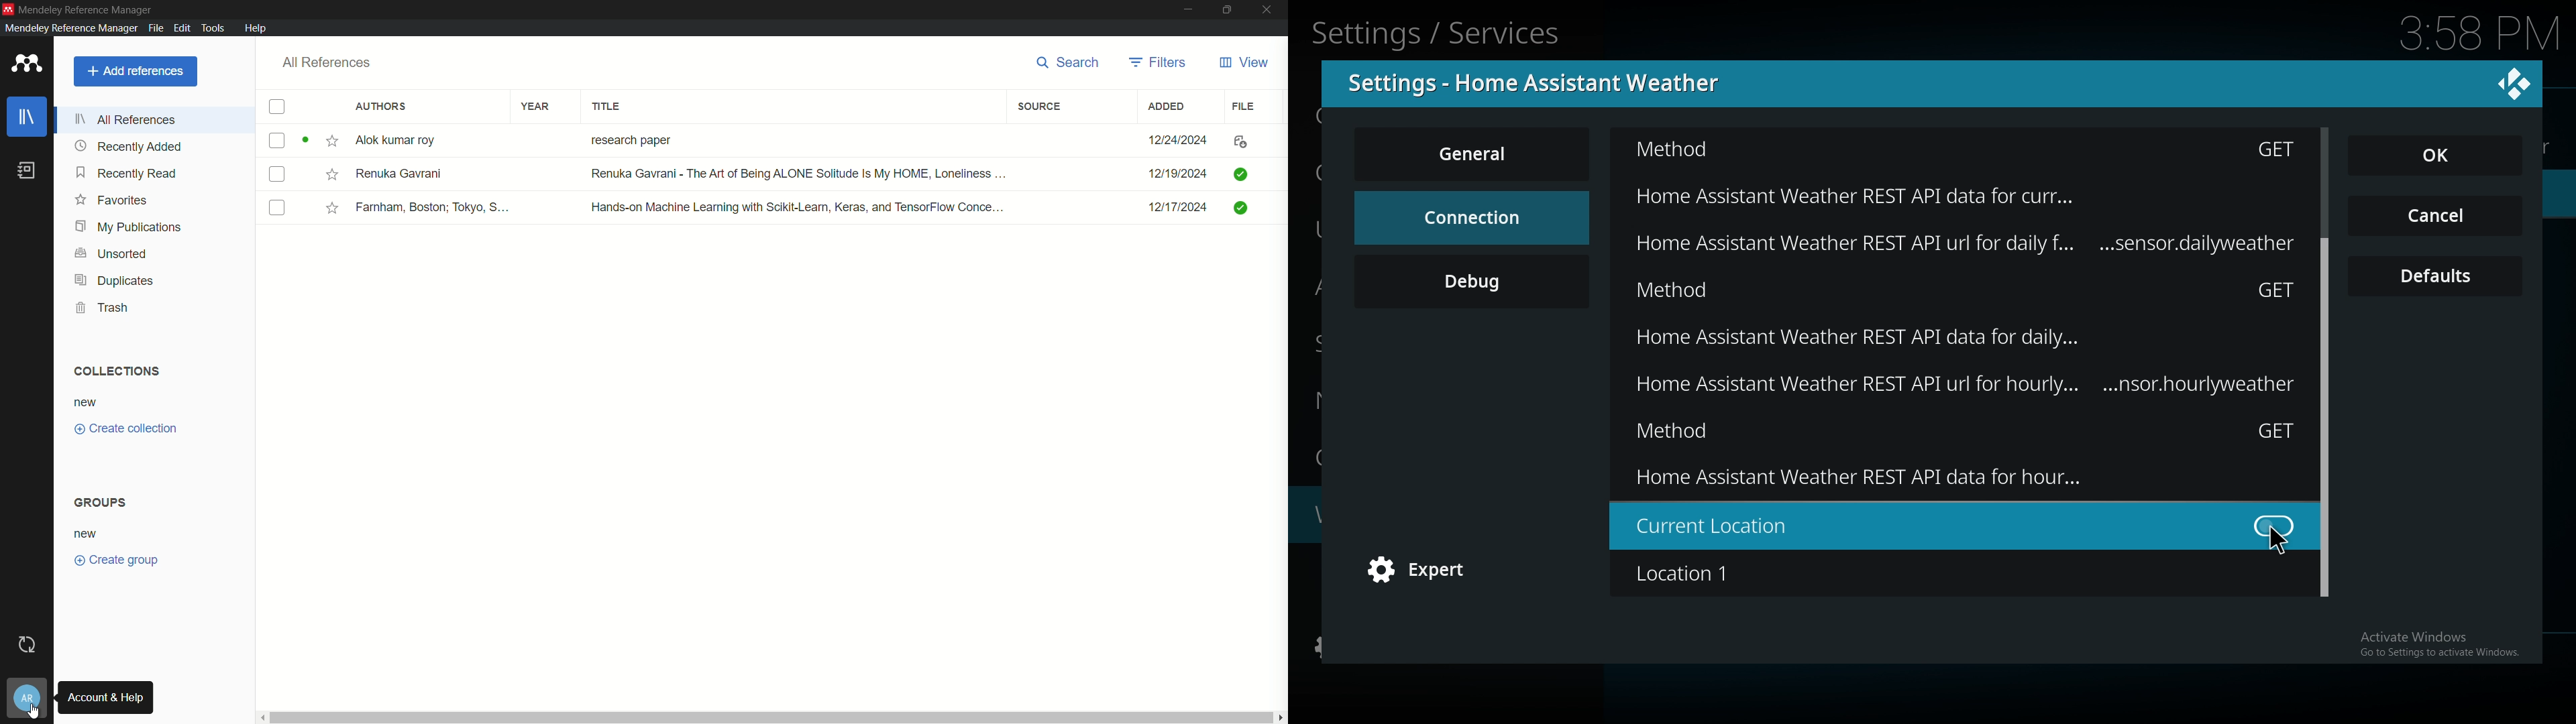  Describe the element at coordinates (382, 106) in the screenshot. I see `authors` at that location.